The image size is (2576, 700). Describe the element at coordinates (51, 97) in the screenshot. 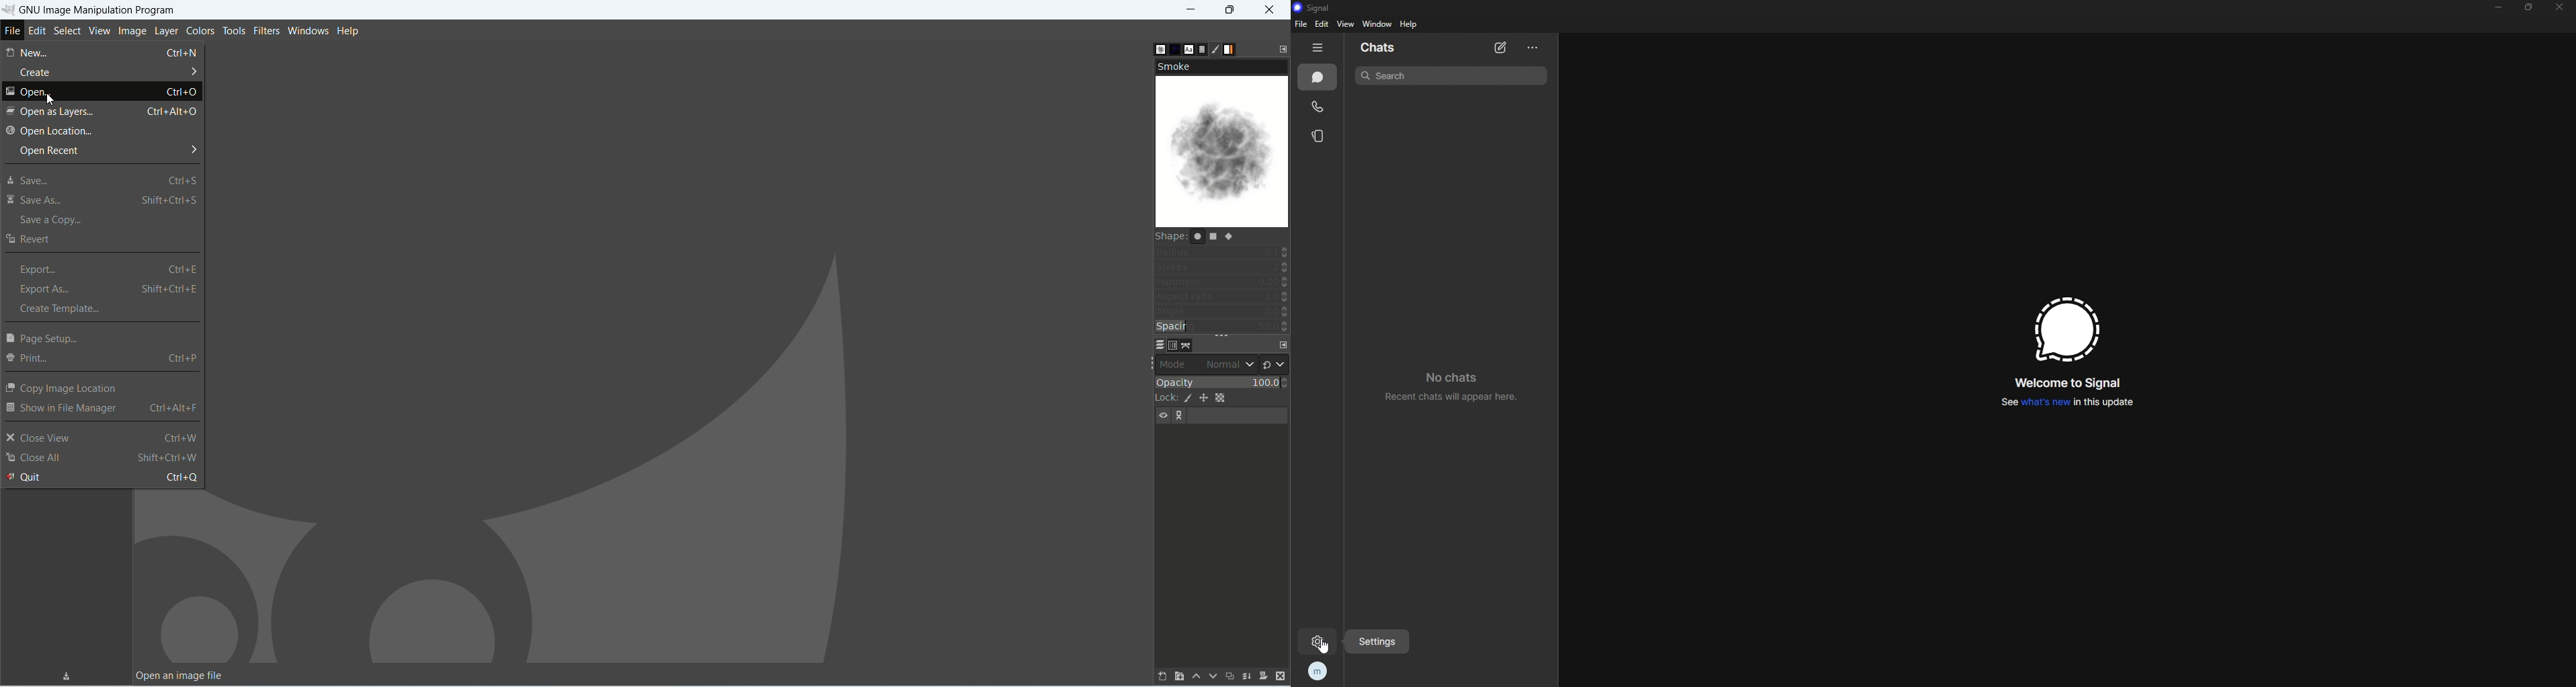

I see `Cursor` at that location.